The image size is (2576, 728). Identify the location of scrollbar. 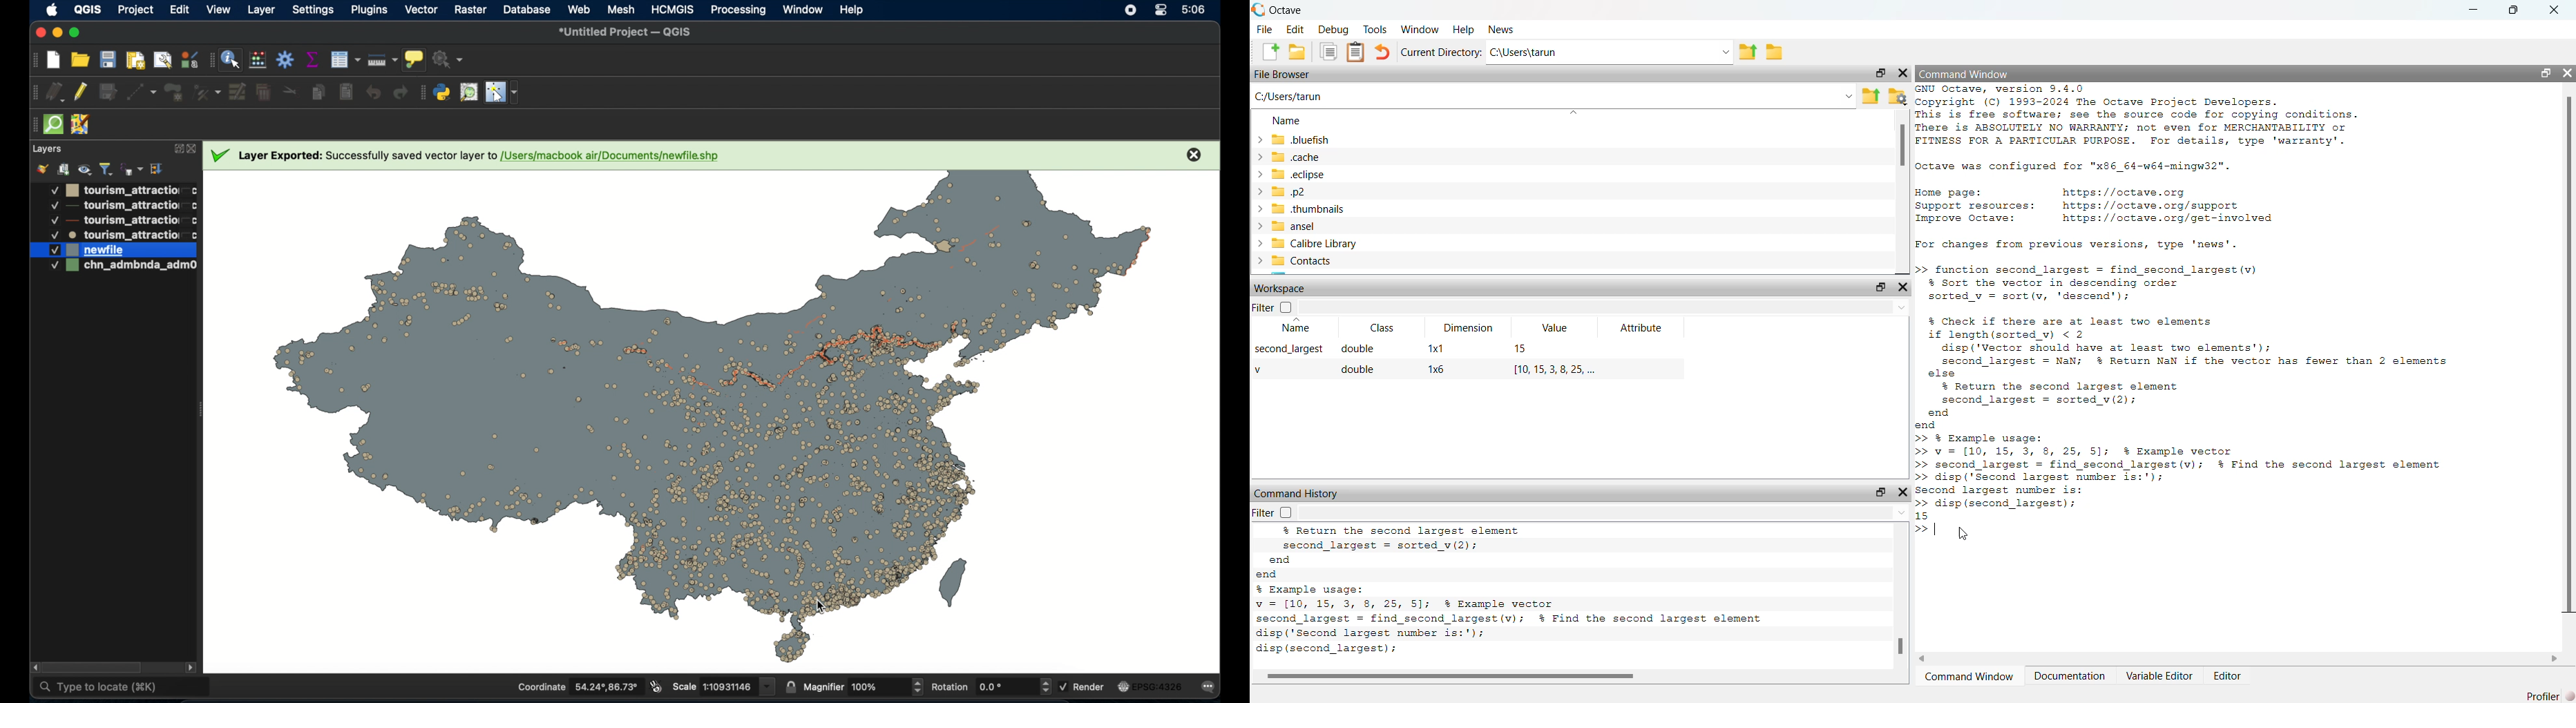
(1902, 148).